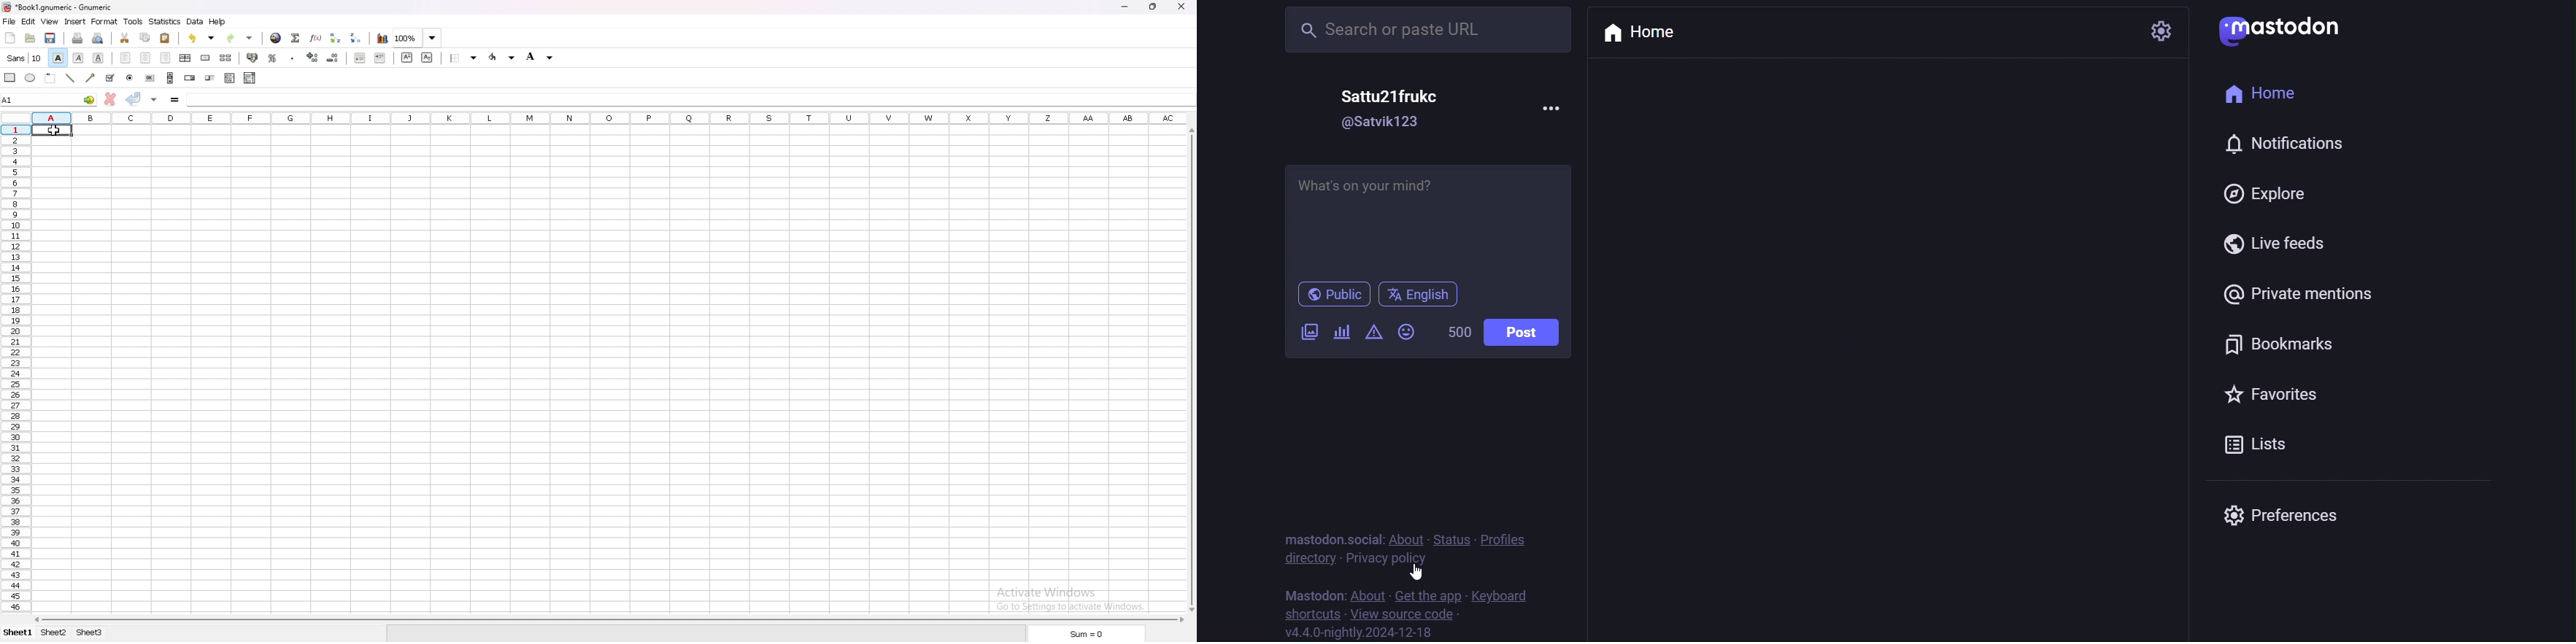 The image size is (2576, 644). Describe the element at coordinates (355, 38) in the screenshot. I see `sort descending` at that location.